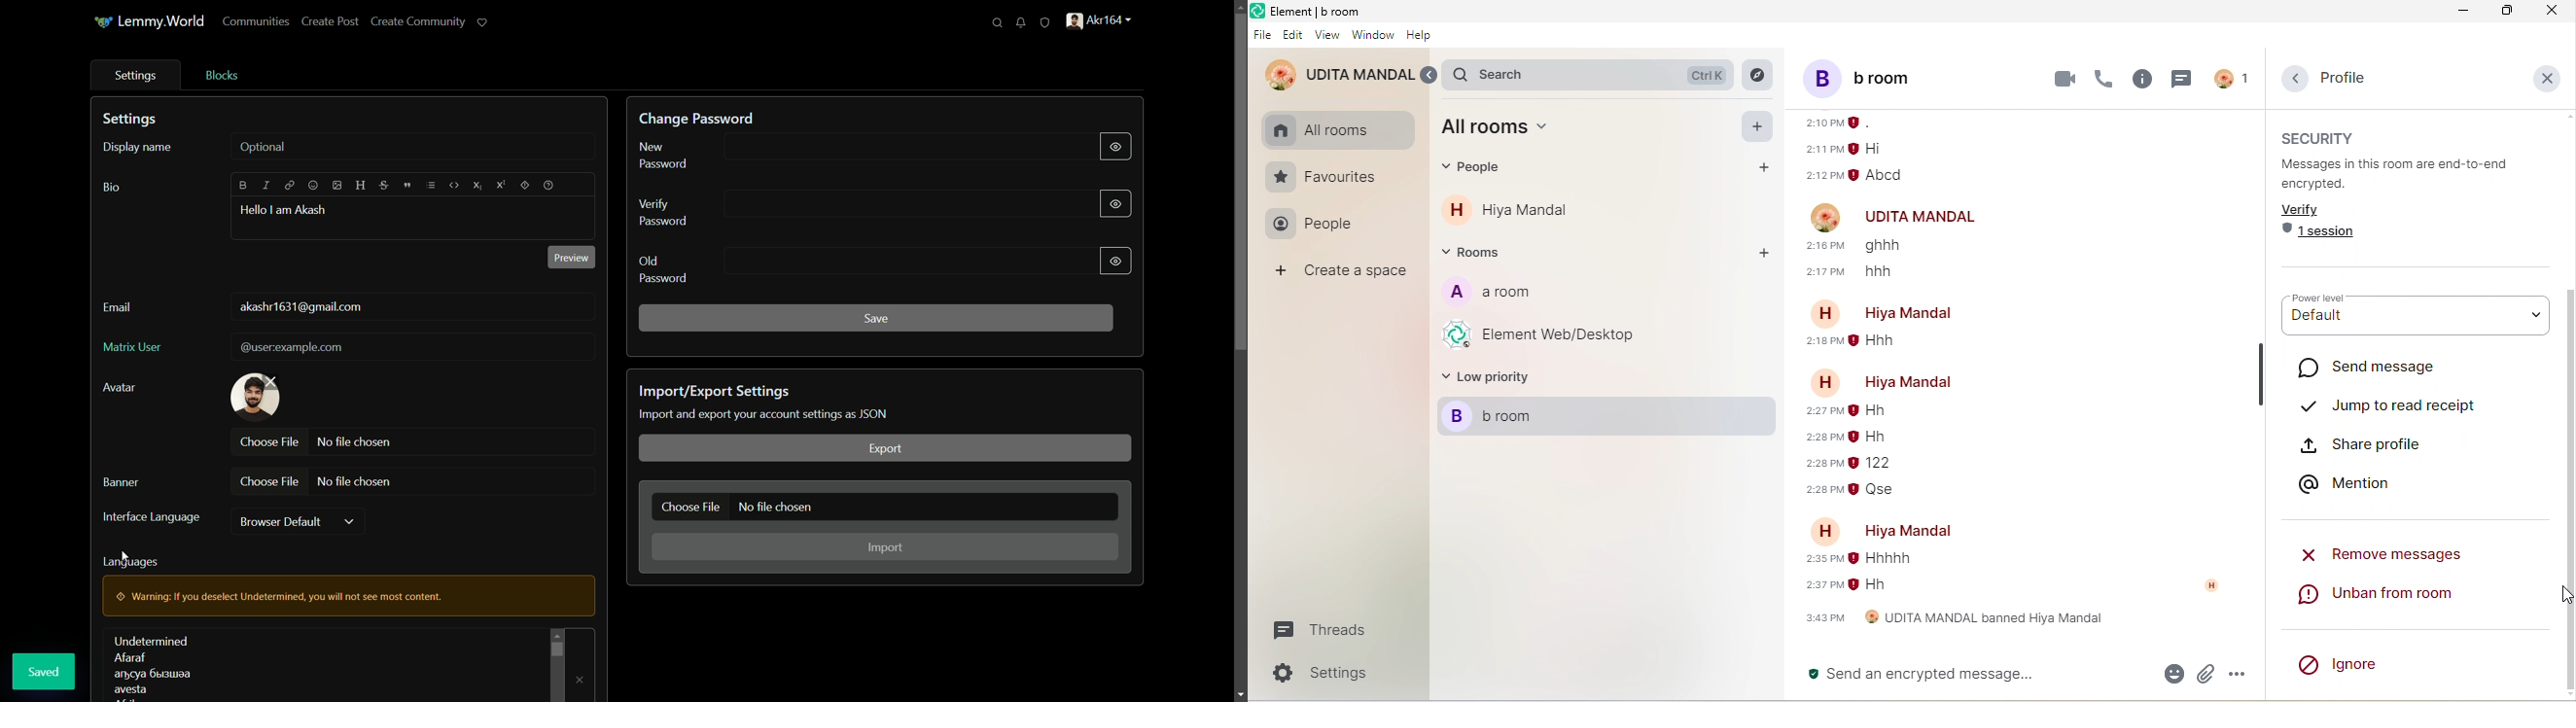 This screenshot has height=728, width=2576. Describe the element at coordinates (1345, 273) in the screenshot. I see `create a space` at that location.